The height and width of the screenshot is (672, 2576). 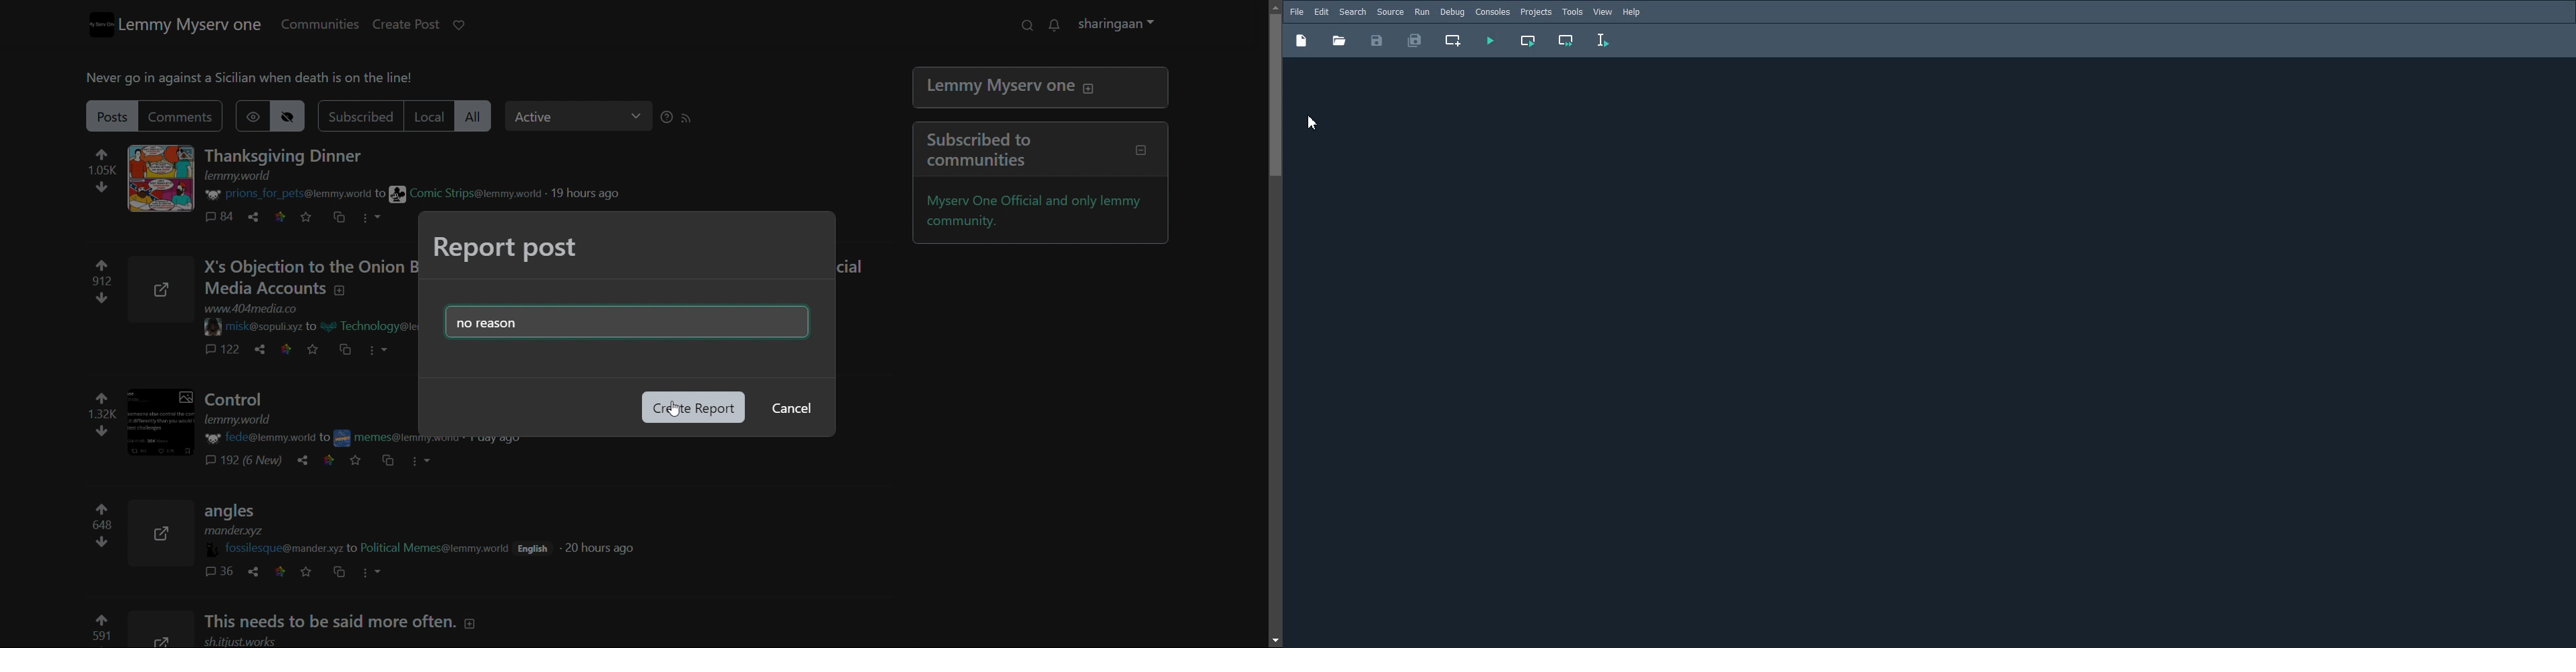 What do you see at coordinates (184, 25) in the screenshot?
I see `lemmy myserv one logo and name` at bounding box center [184, 25].